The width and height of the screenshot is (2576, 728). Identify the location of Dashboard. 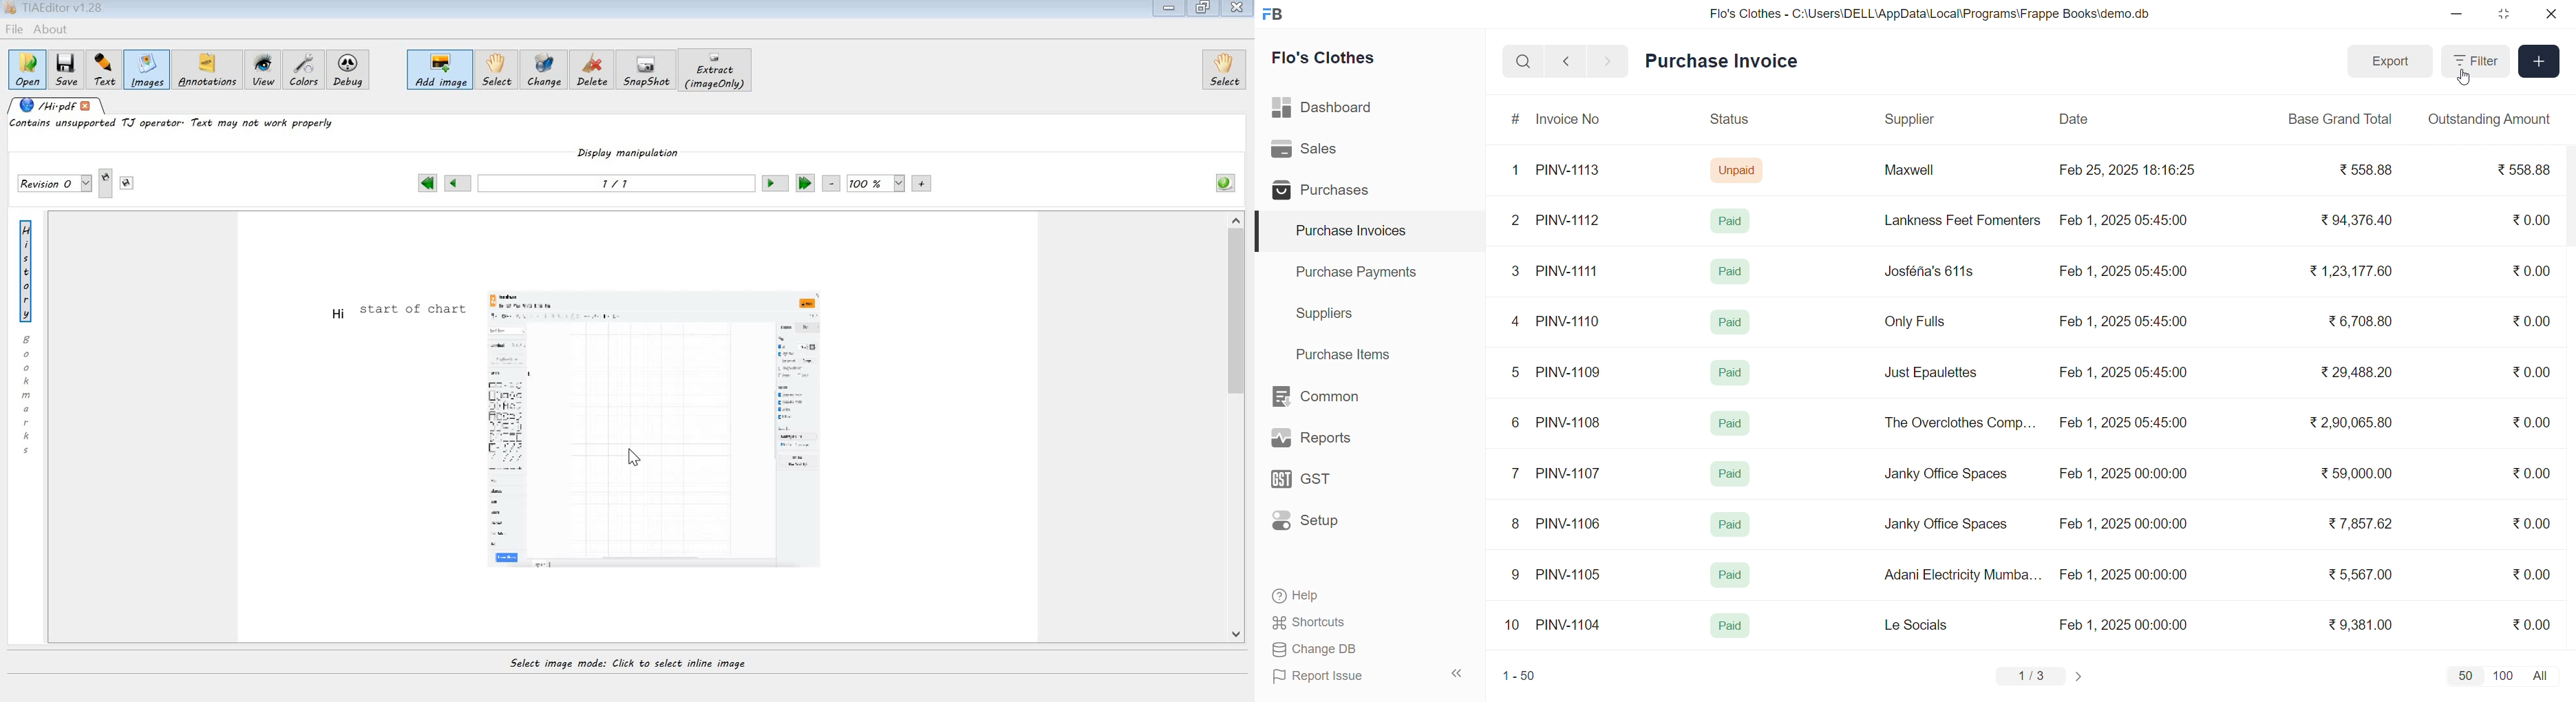
(1326, 110).